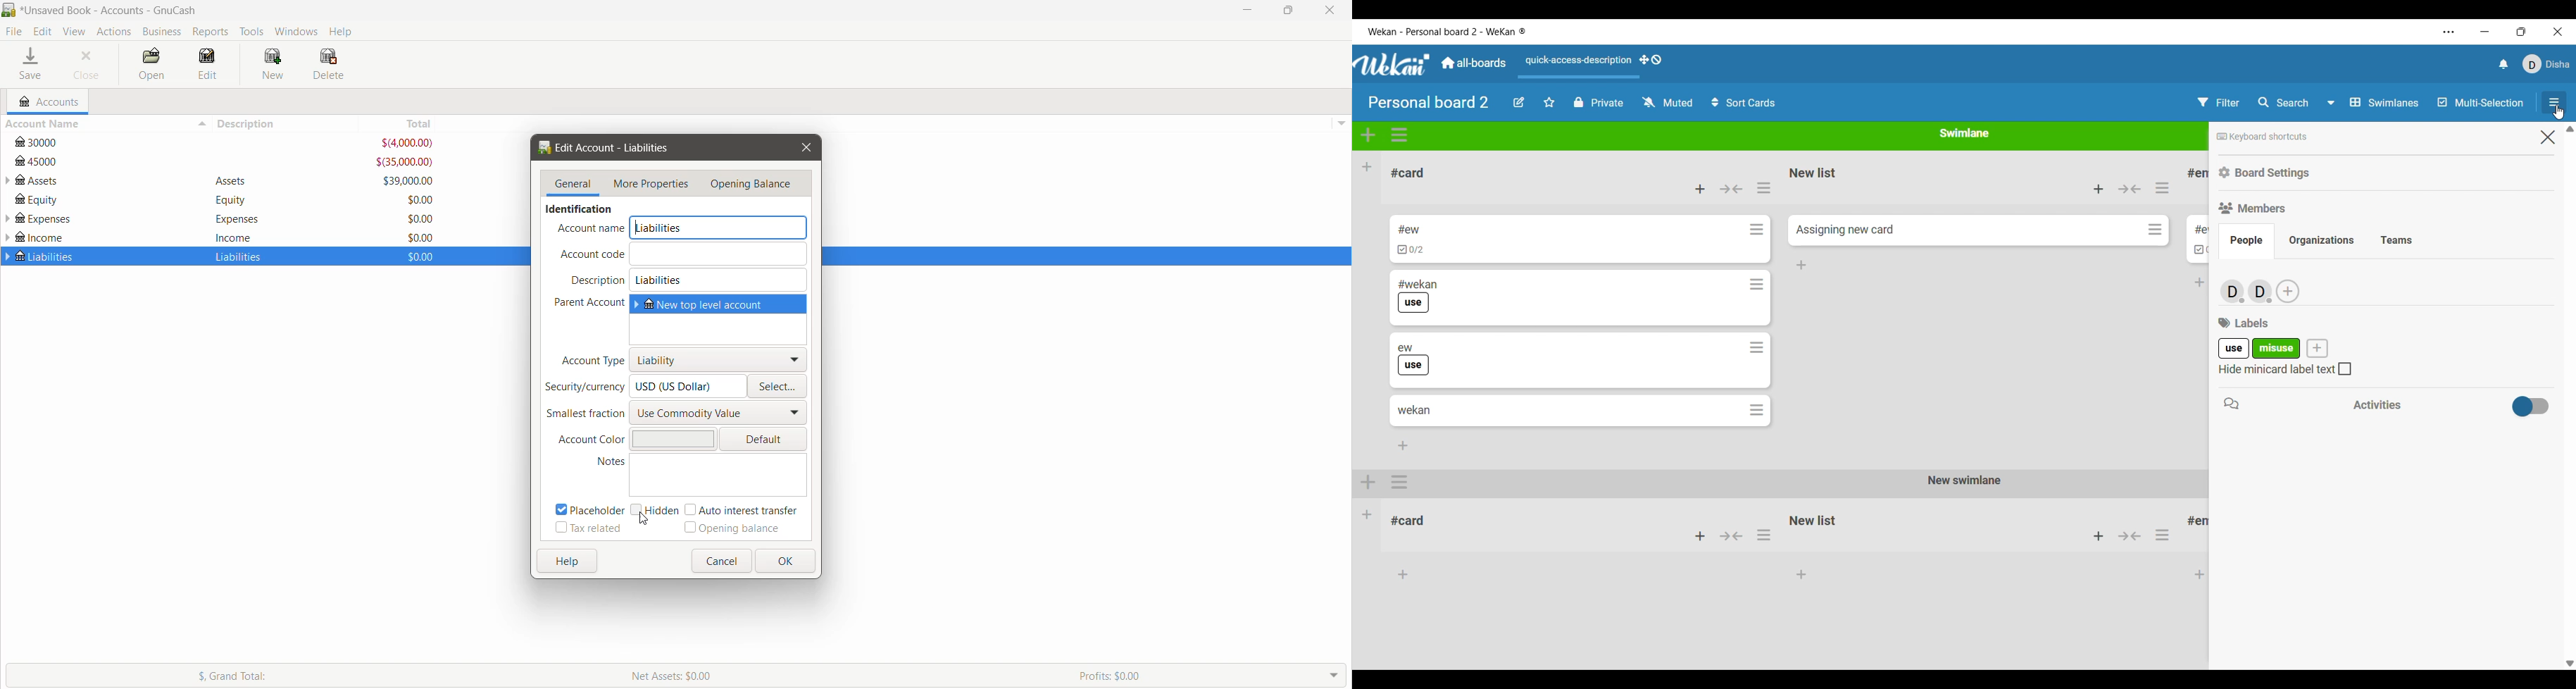 Image resolution: width=2576 pixels, height=700 pixels. What do you see at coordinates (291, 123) in the screenshot?
I see `Description` at bounding box center [291, 123].